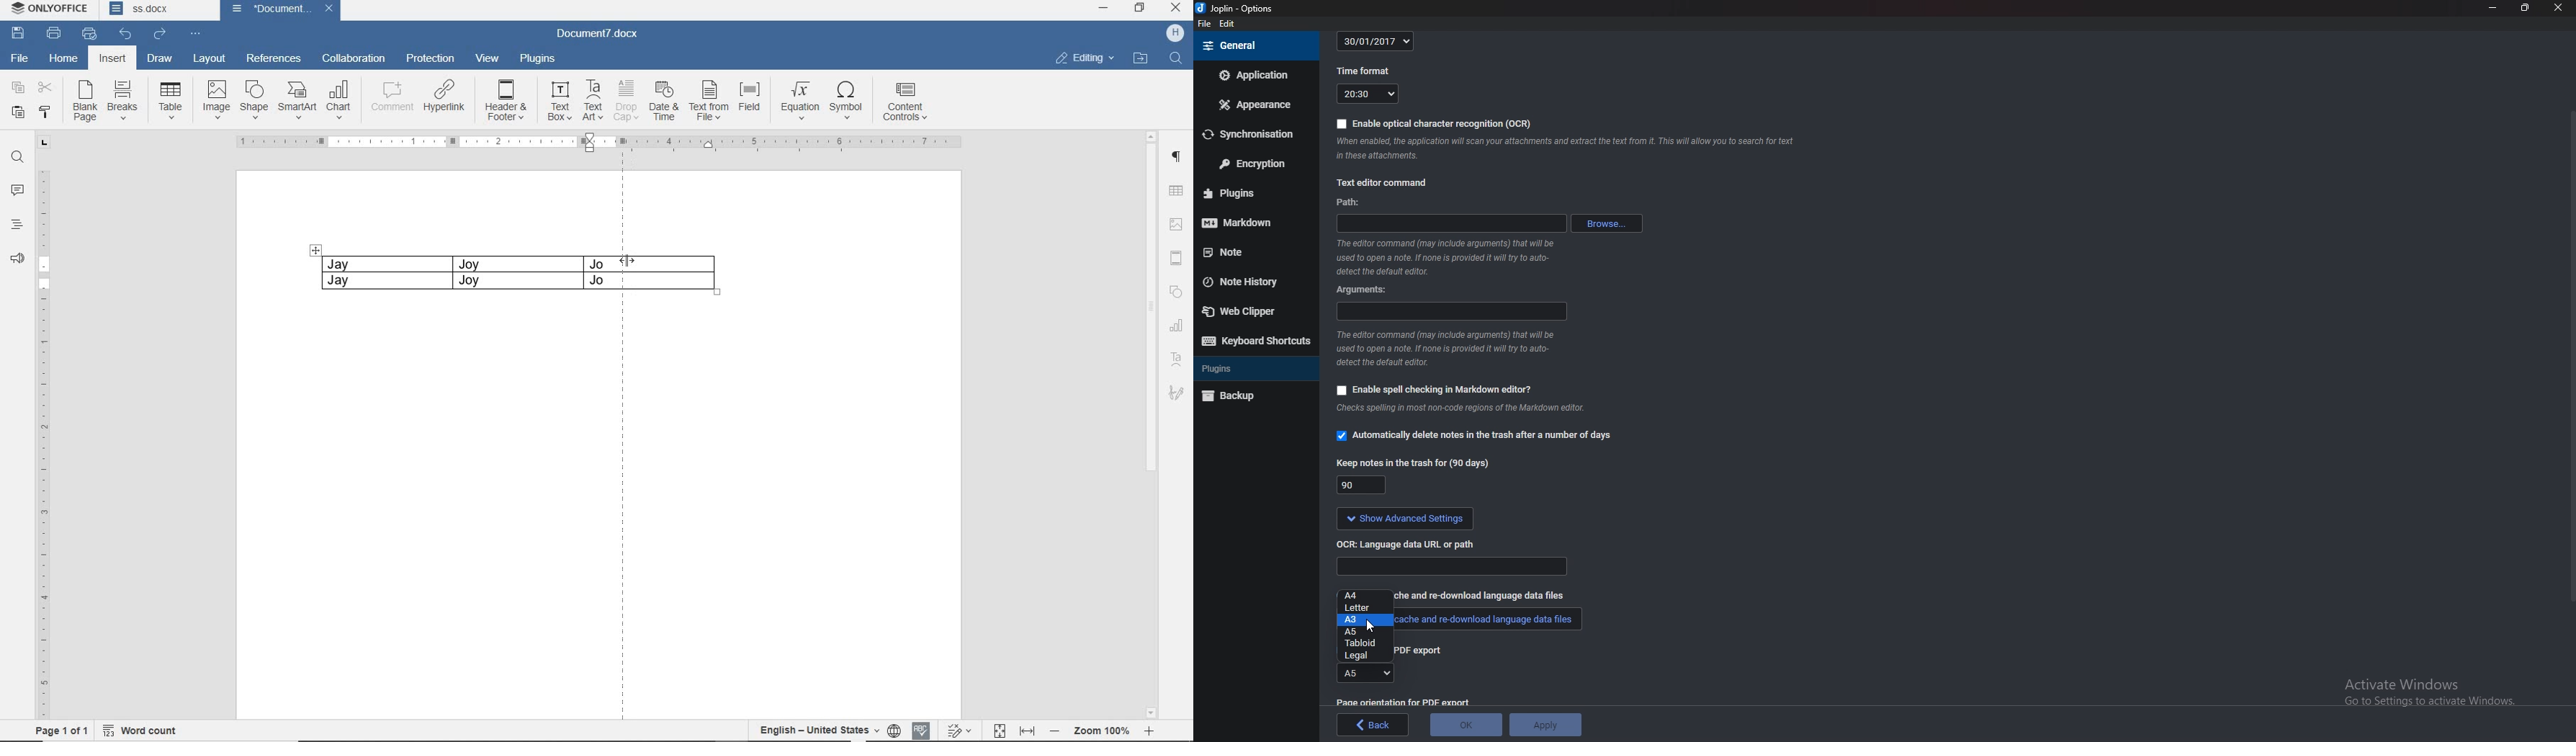  Describe the element at coordinates (1499, 599) in the screenshot. I see `and re download data files` at that location.